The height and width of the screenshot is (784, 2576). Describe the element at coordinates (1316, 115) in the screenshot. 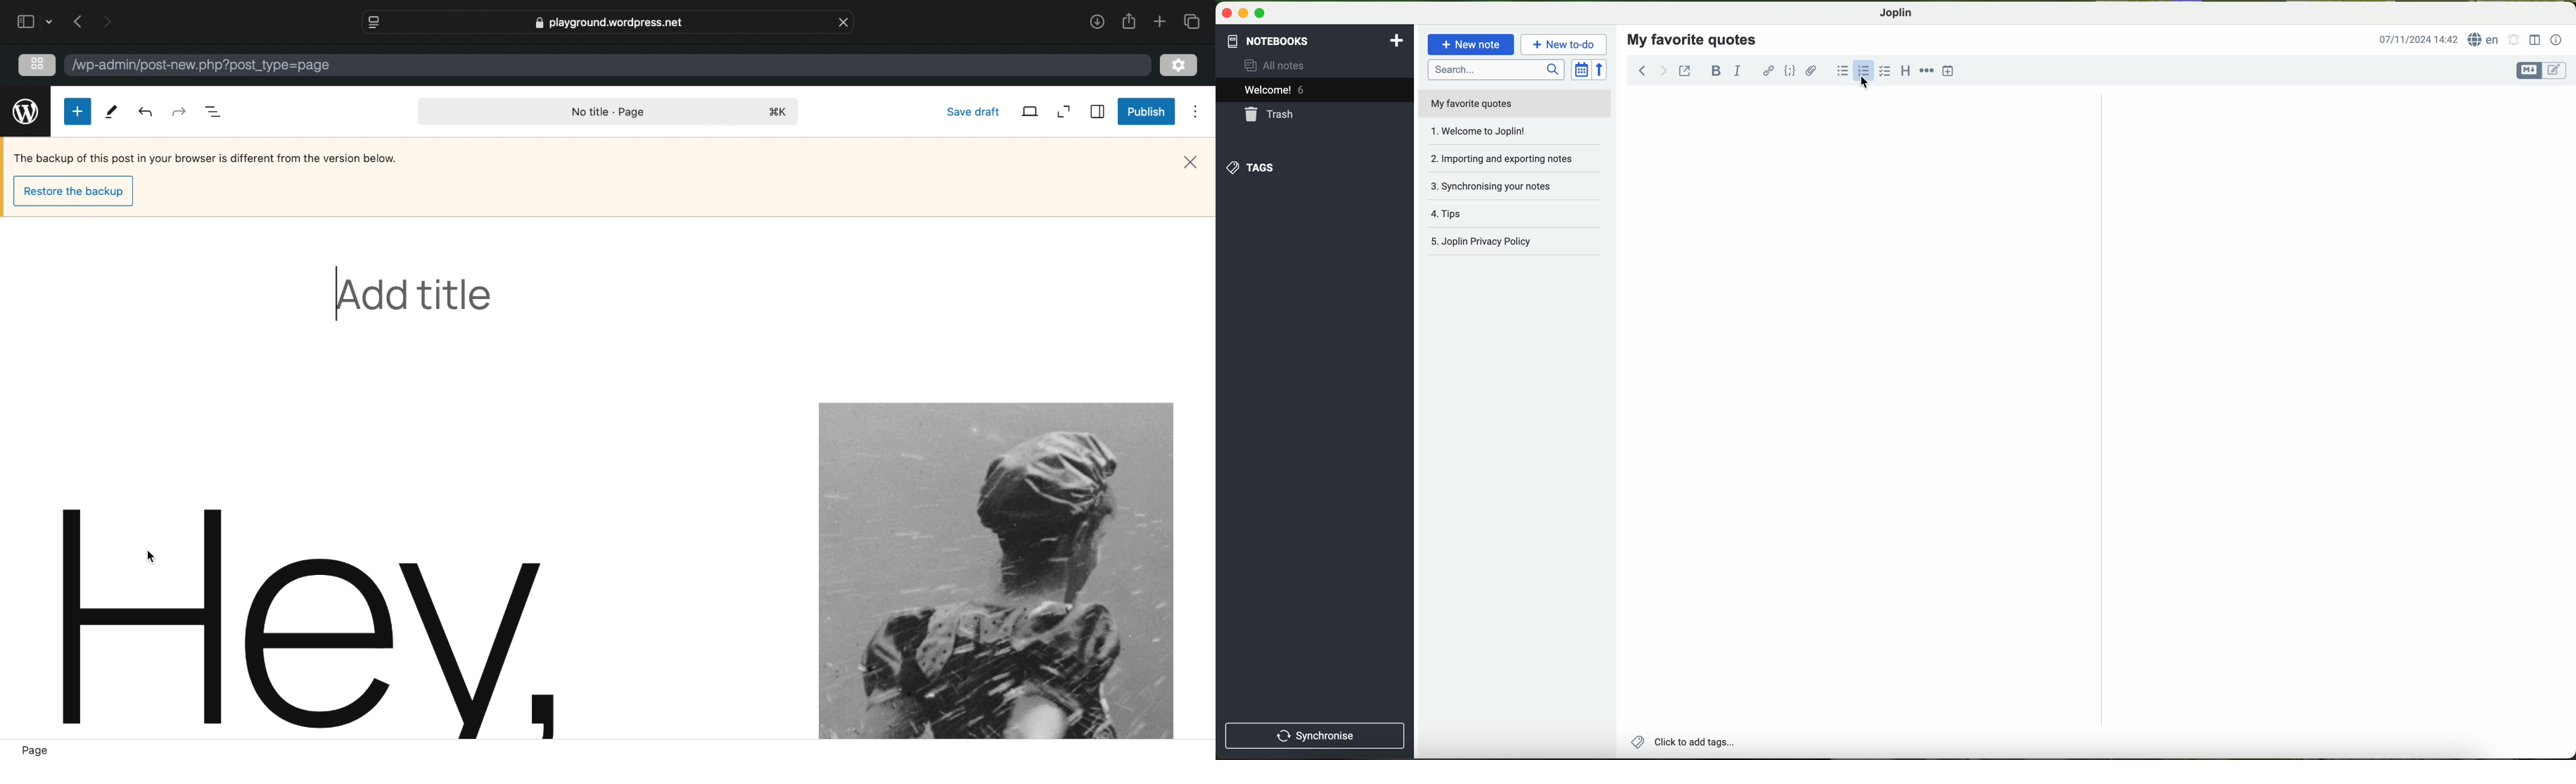

I see `trash` at that location.